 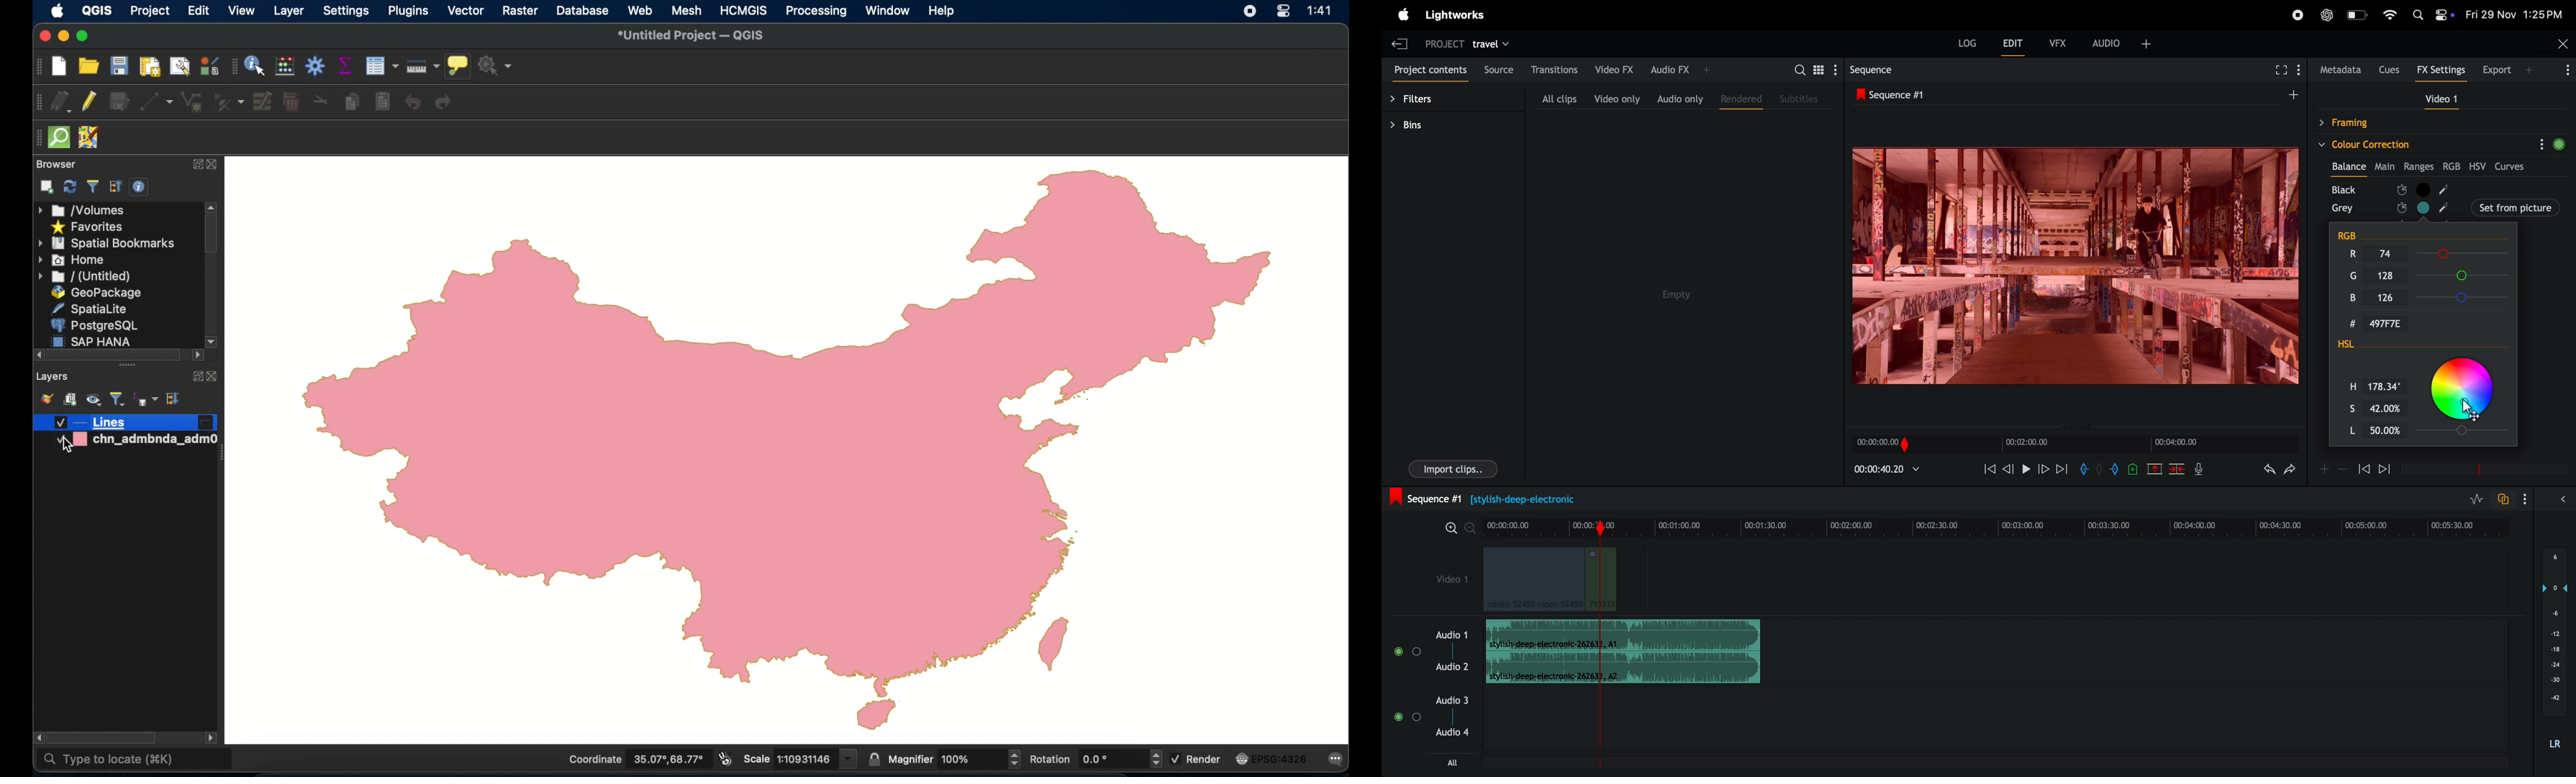 What do you see at coordinates (2469, 407) in the screenshot?
I see `cursor` at bounding box center [2469, 407].